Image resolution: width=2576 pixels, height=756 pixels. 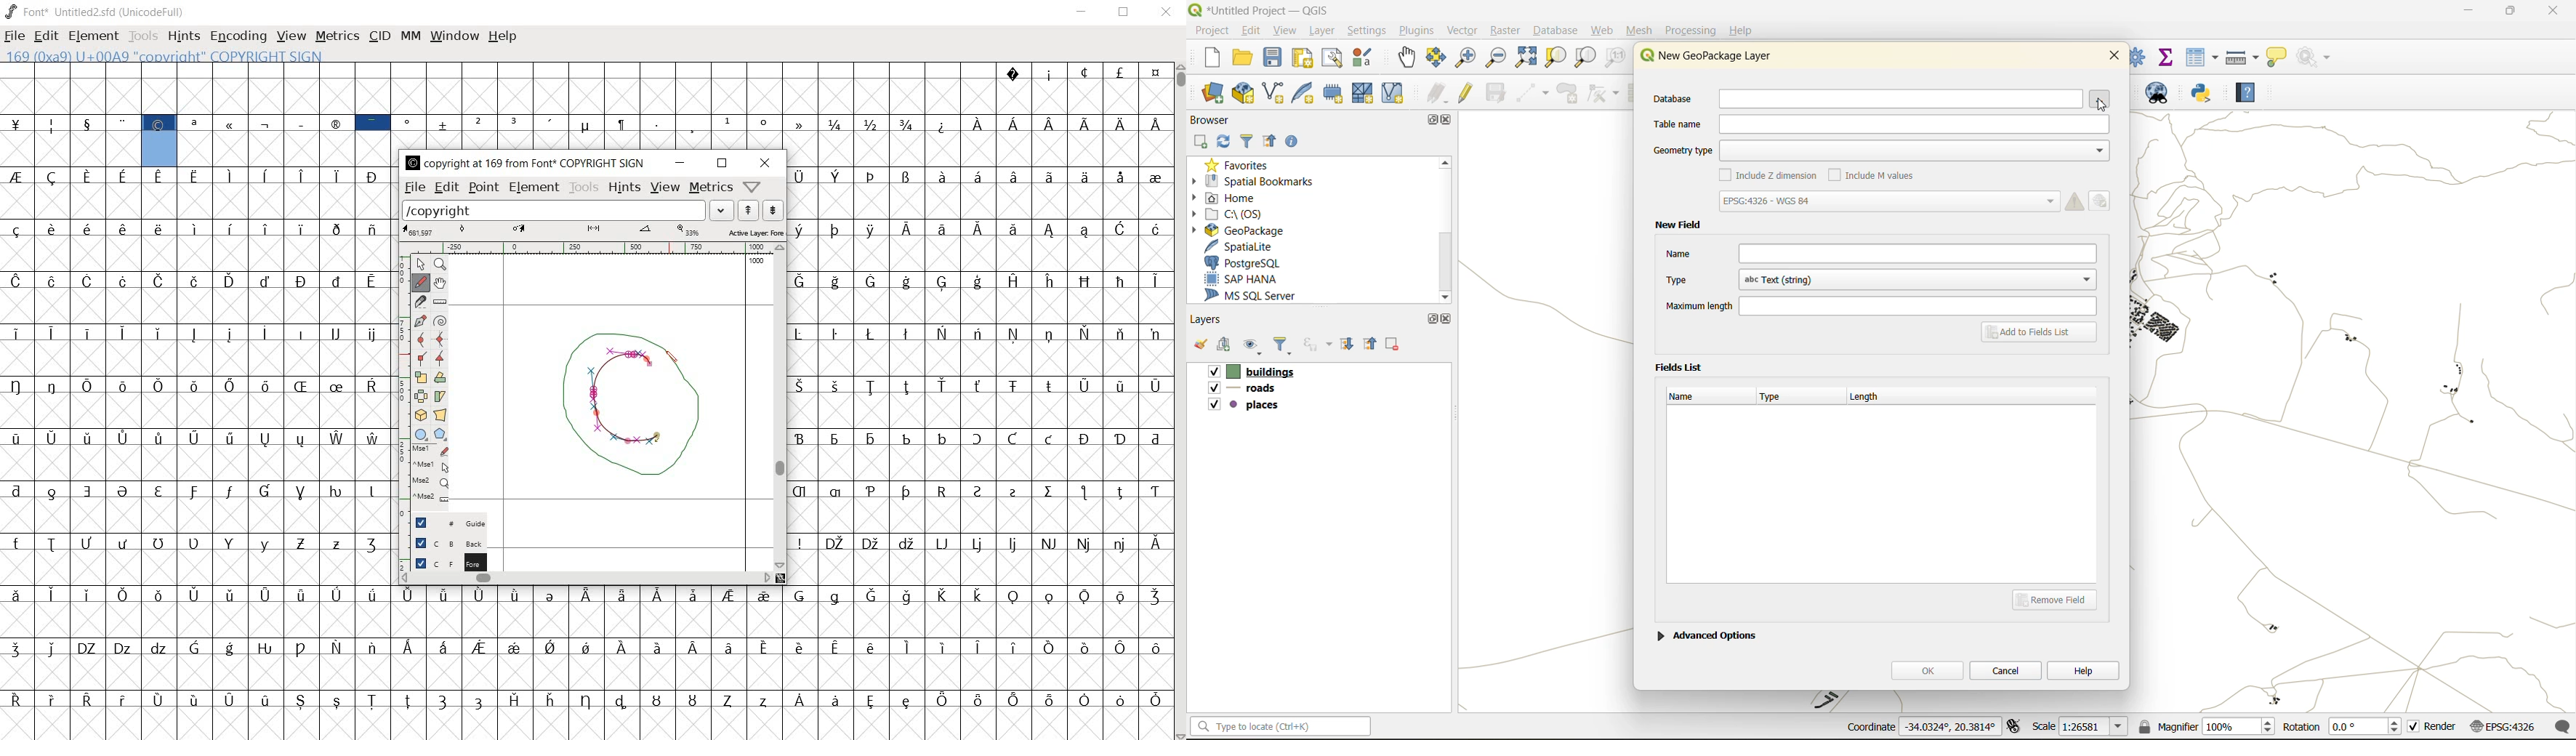 What do you see at coordinates (522, 164) in the screenshot?
I see `COPYRIGHT AT 169 FROM FONT COPYRIGHT SIGN` at bounding box center [522, 164].